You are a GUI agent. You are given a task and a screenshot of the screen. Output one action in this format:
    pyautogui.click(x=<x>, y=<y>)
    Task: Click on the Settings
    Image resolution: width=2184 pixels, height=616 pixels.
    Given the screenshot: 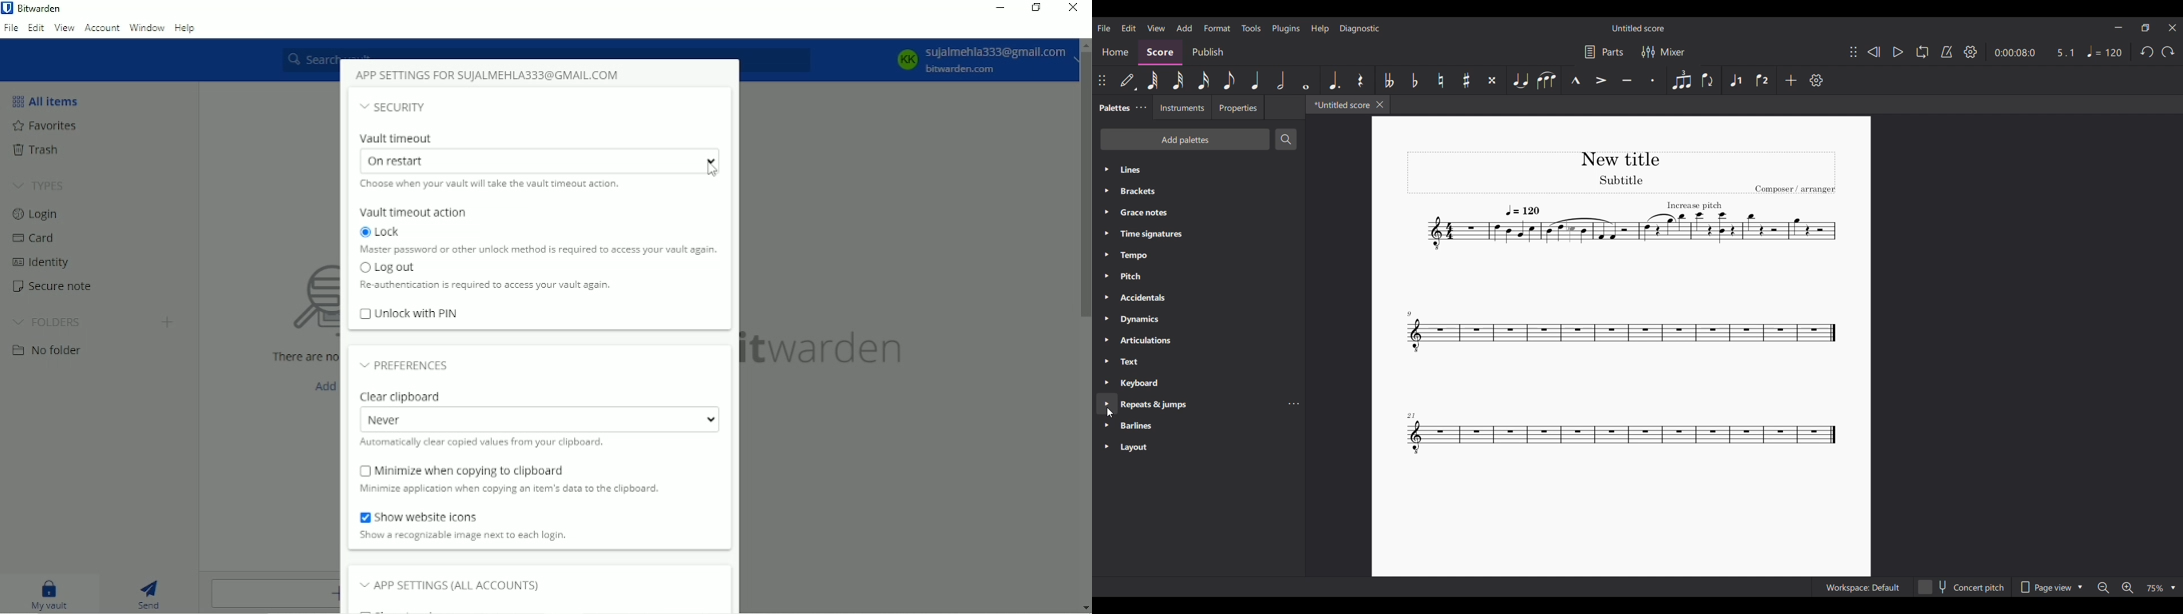 What is the action you would take?
    pyautogui.click(x=1817, y=80)
    